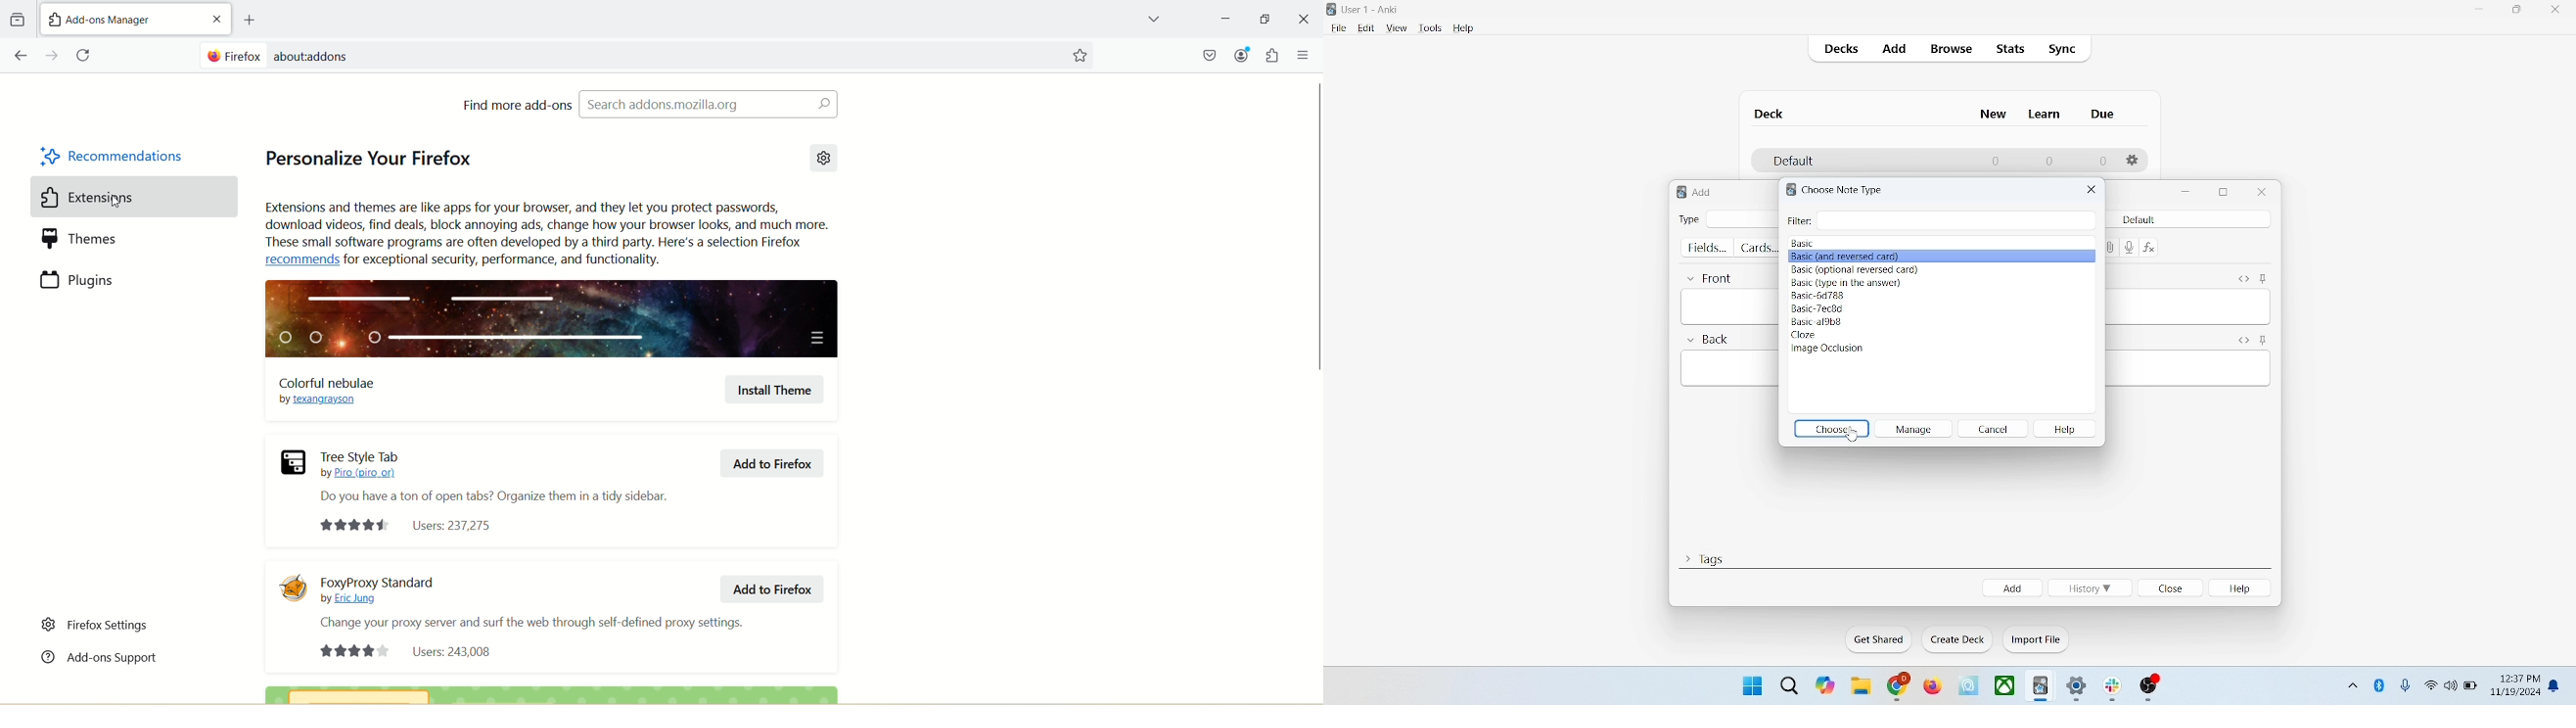 The image size is (2576, 728). What do you see at coordinates (1941, 242) in the screenshot?
I see `Basic` at bounding box center [1941, 242].